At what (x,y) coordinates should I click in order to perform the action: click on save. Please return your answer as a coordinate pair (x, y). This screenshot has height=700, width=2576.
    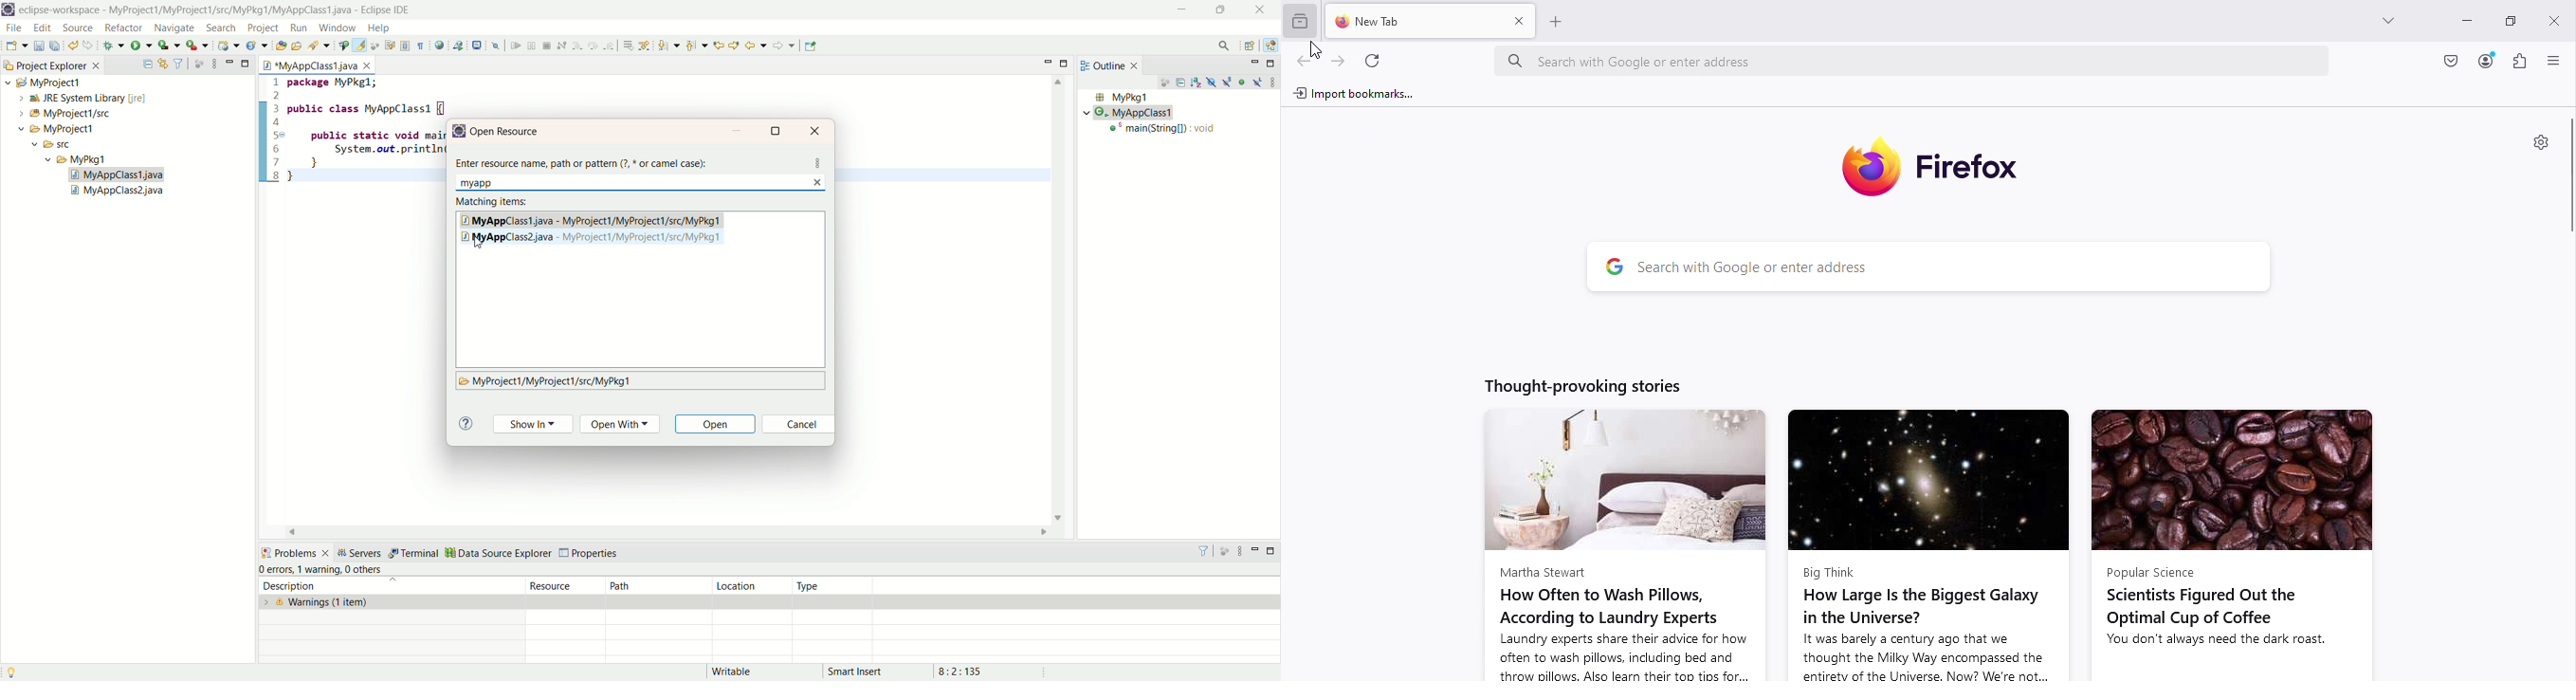
    Looking at the image, I should click on (39, 45).